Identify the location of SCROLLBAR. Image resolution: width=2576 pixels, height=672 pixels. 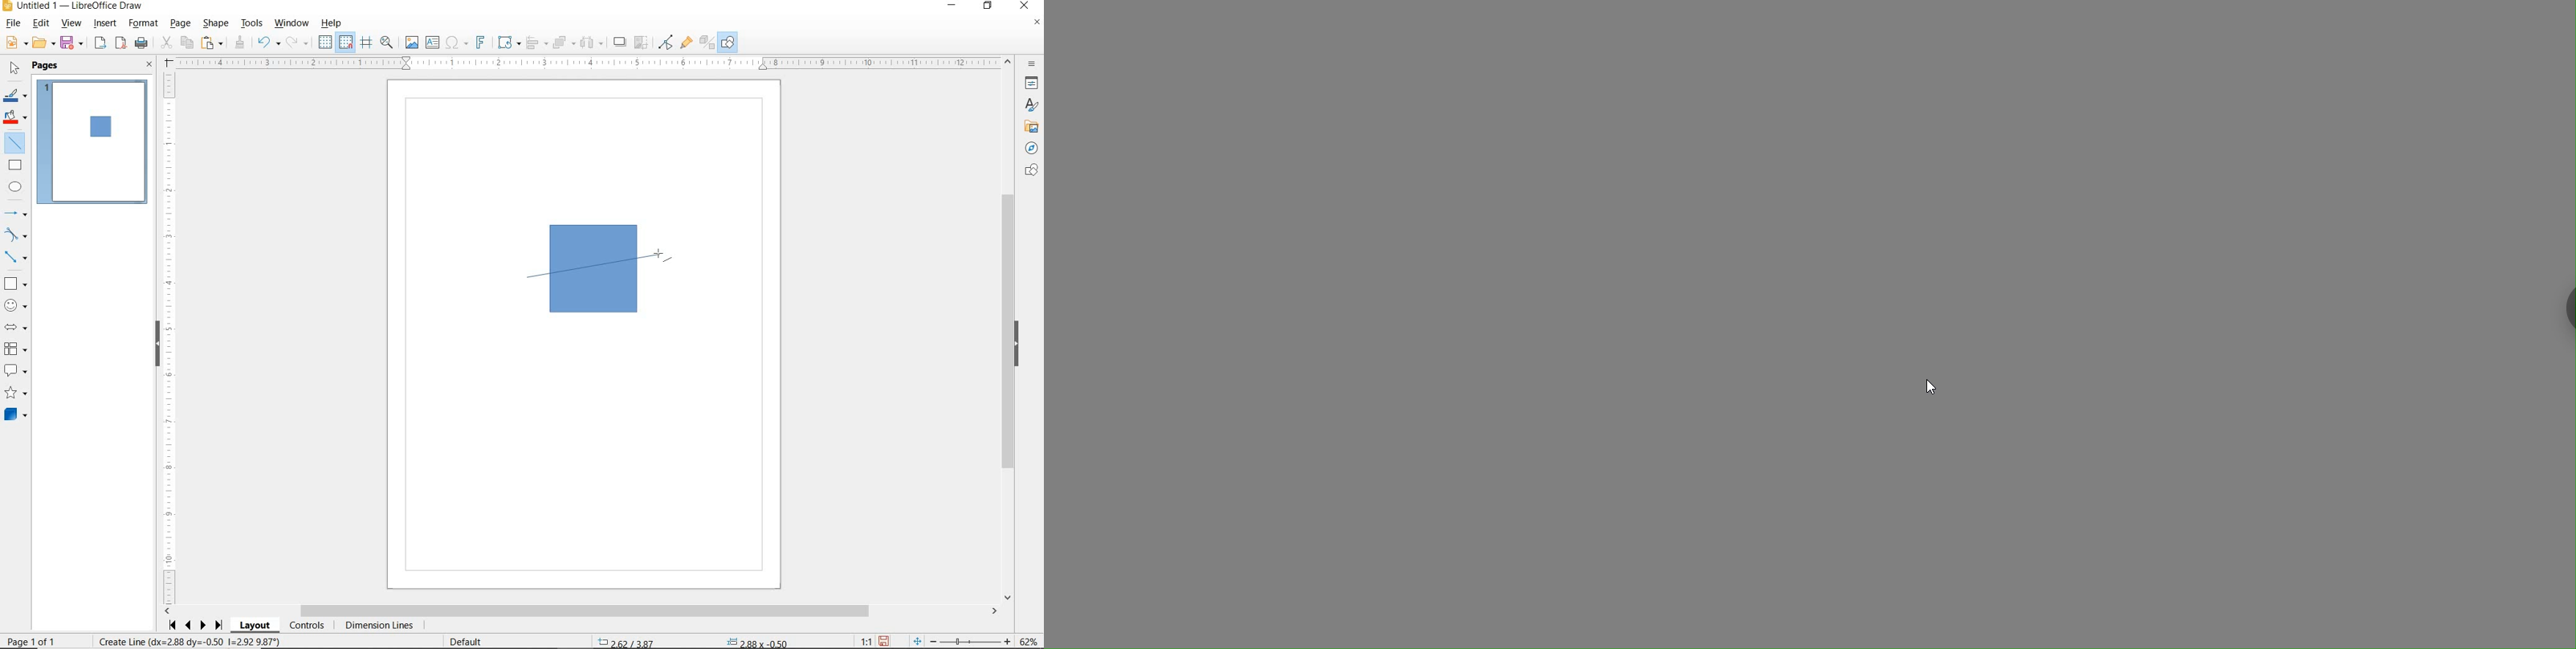
(581, 611).